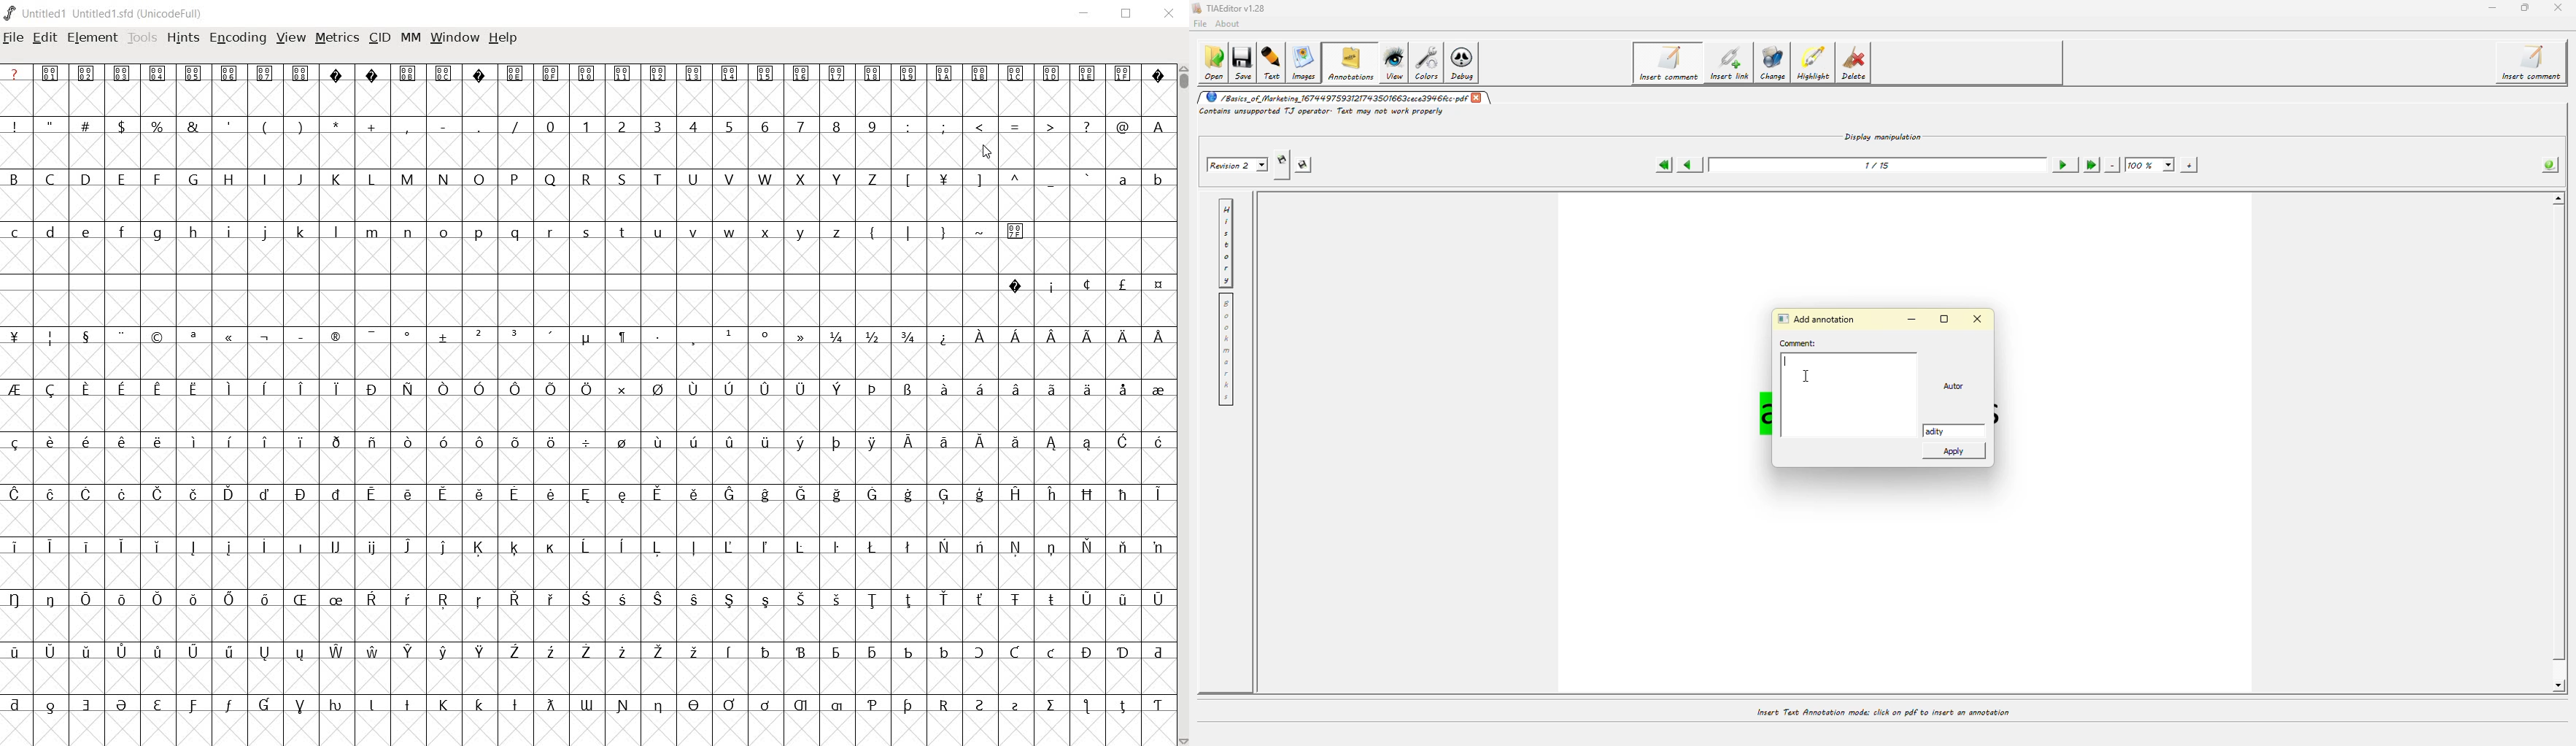 The image size is (2576, 756). What do you see at coordinates (585, 151) in the screenshot?
I see `empty cells` at bounding box center [585, 151].